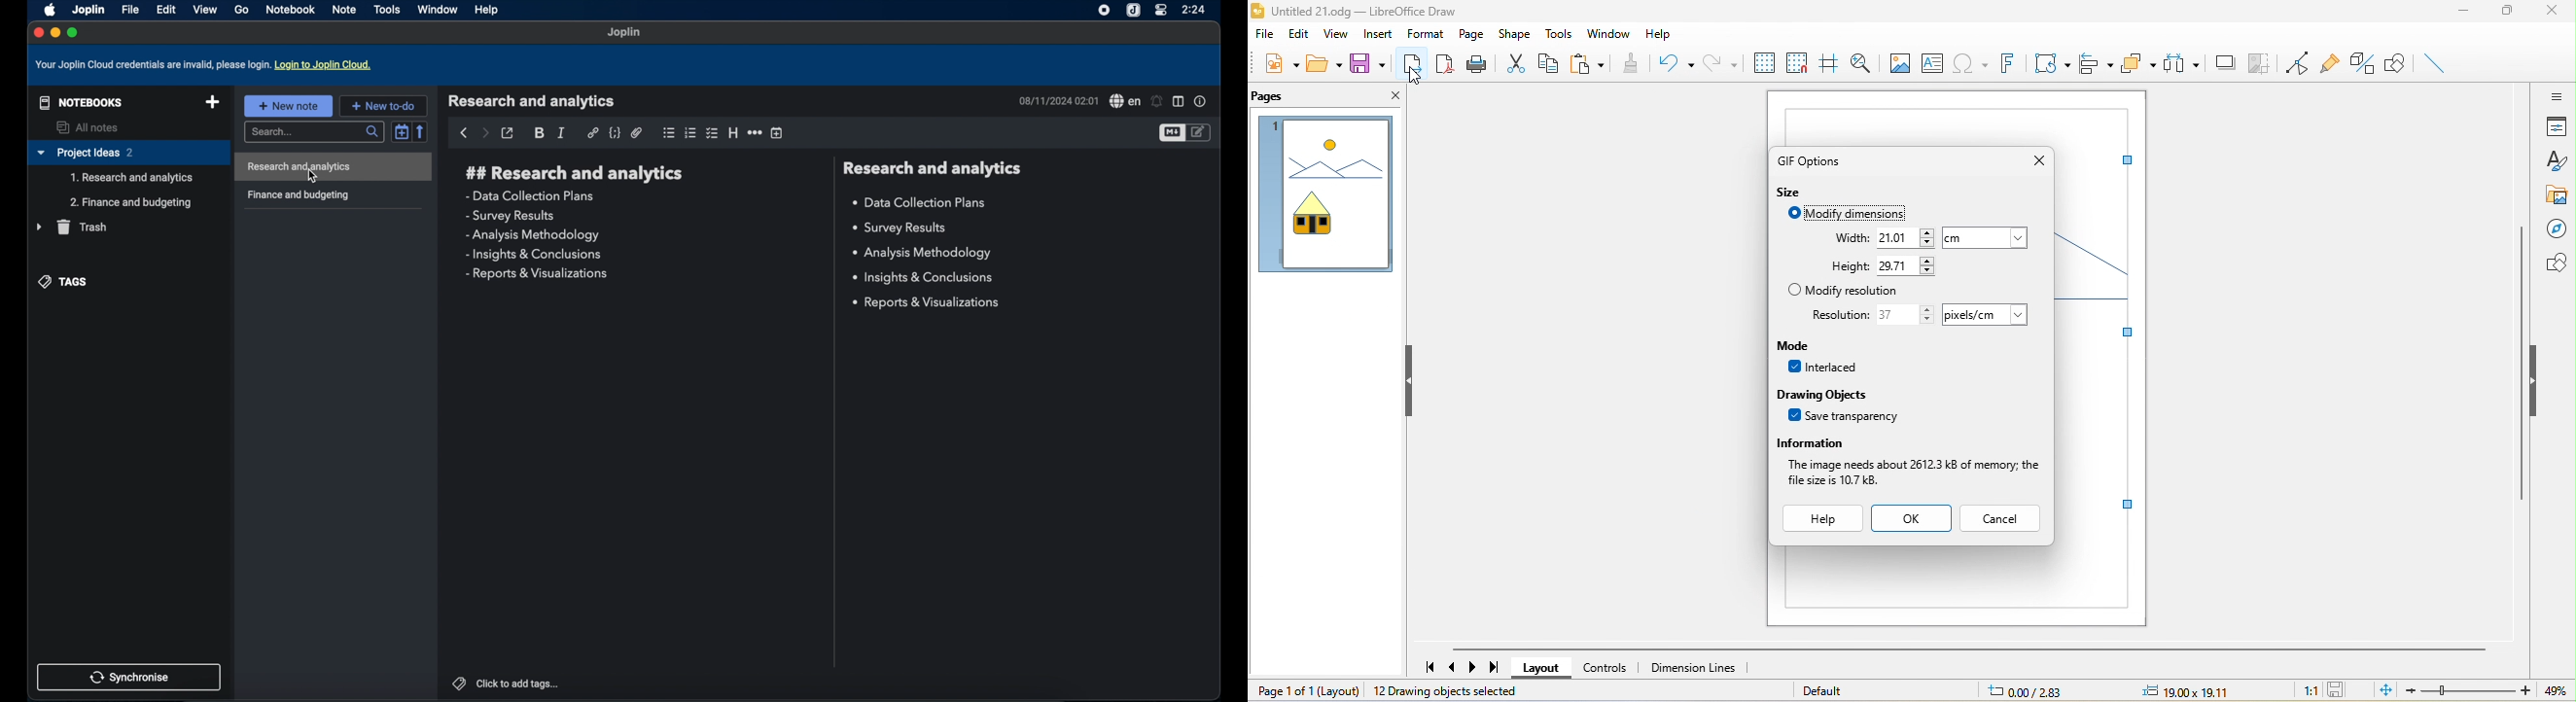  Describe the element at coordinates (1444, 62) in the screenshot. I see `export as pdf` at that location.